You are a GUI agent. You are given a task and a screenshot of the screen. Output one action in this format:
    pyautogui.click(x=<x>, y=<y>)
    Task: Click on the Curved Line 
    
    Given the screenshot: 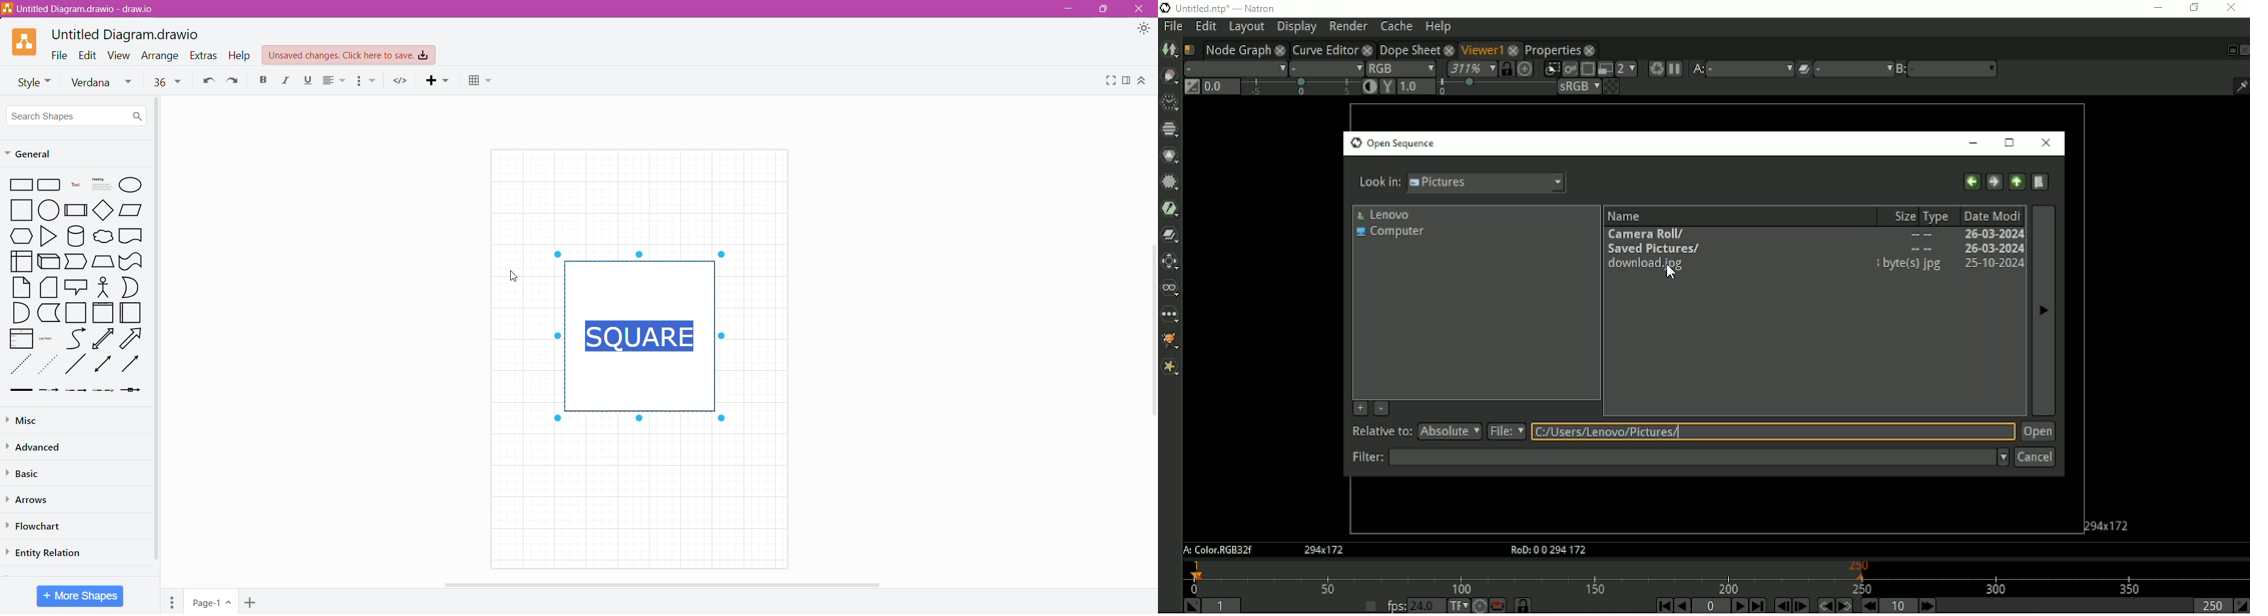 What is the action you would take?
    pyautogui.click(x=75, y=339)
    